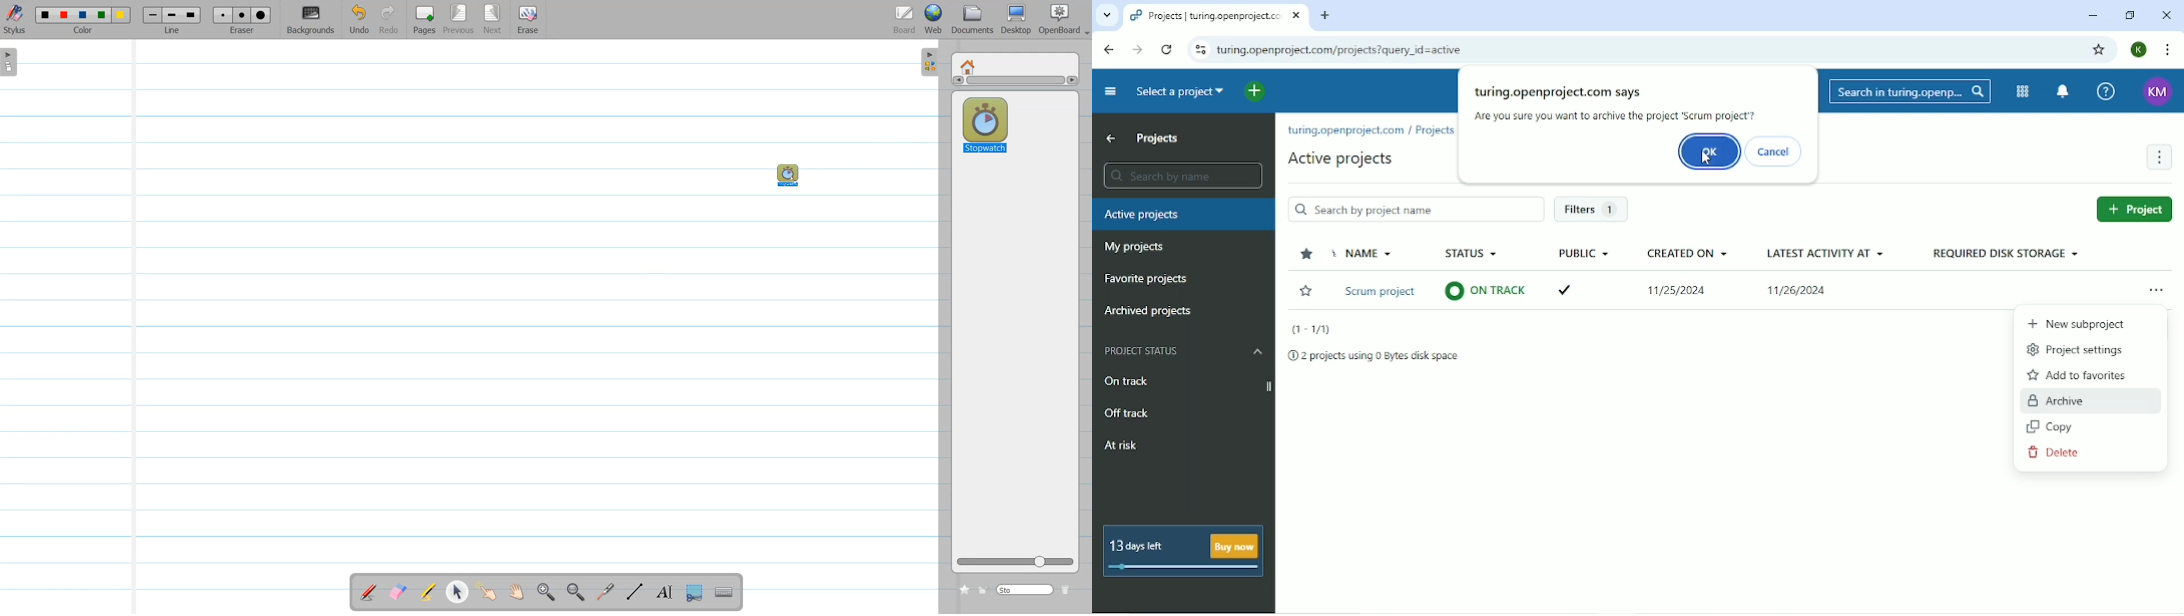 Image resolution: width=2184 pixels, height=616 pixels. What do you see at coordinates (928, 63) in the screenshot?
I see `Sidebar` at bounding box center [928, 63].